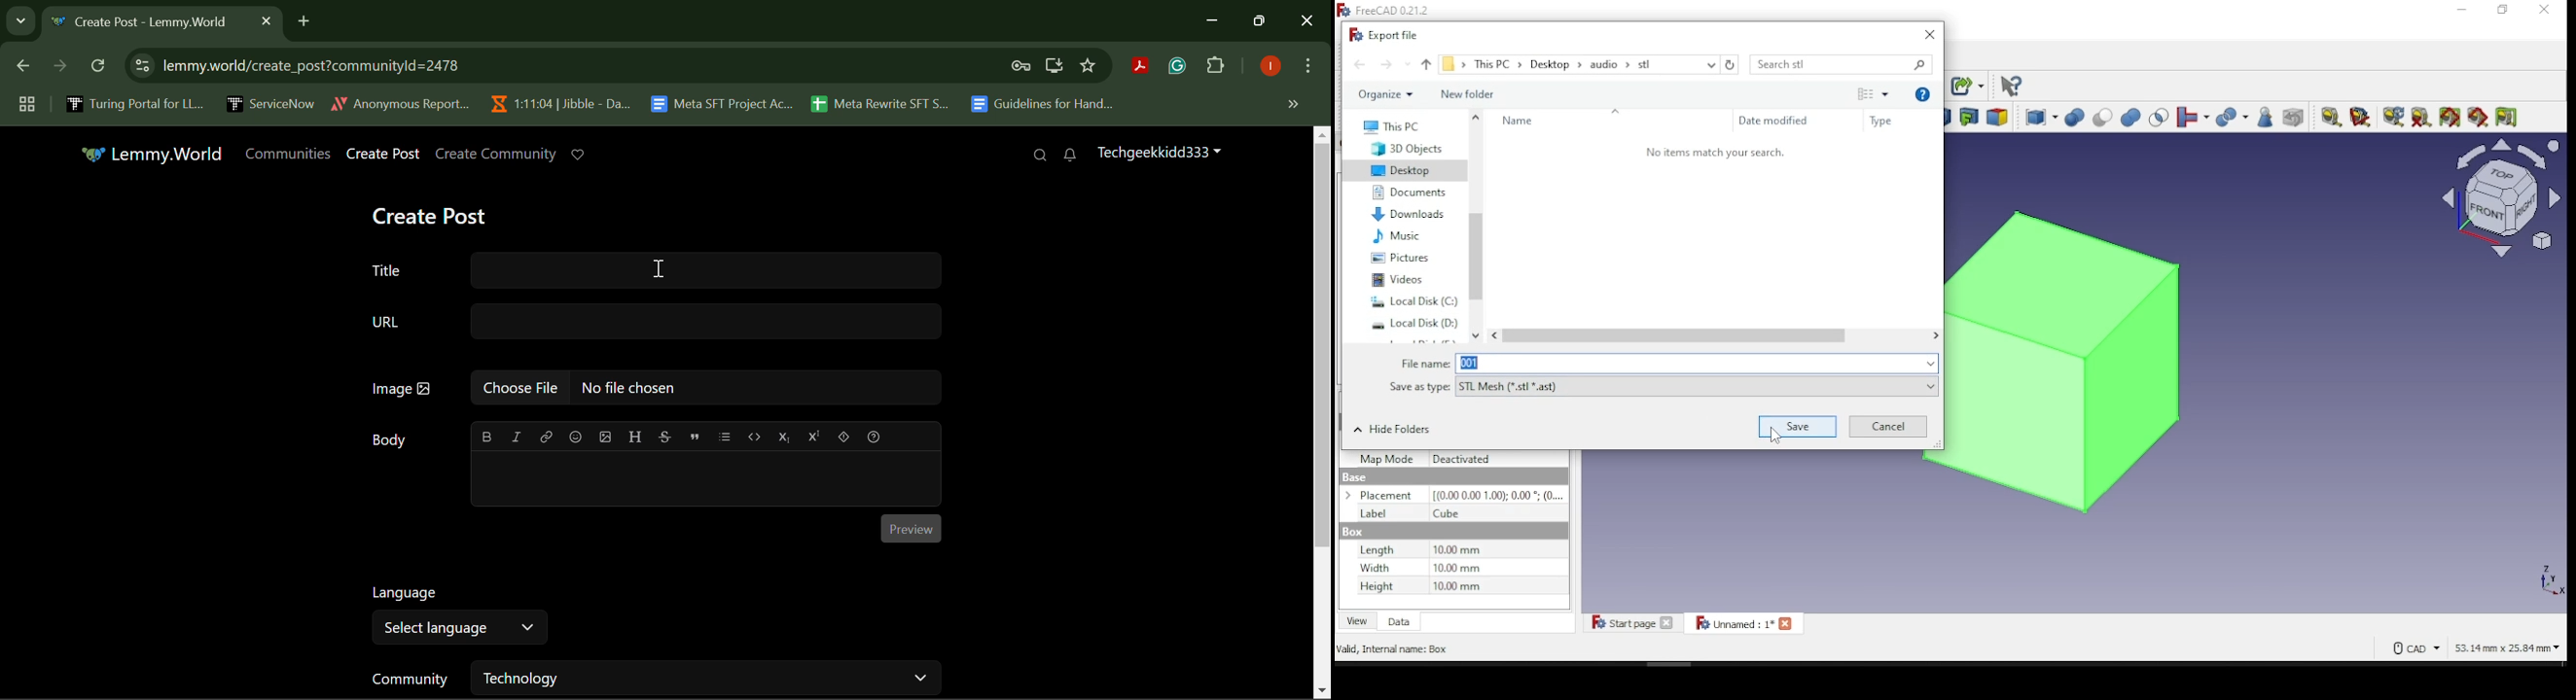 This screenshot has height=700, width=2576. I want to click on Vertical Scroll Bar, so click(1323, 413).